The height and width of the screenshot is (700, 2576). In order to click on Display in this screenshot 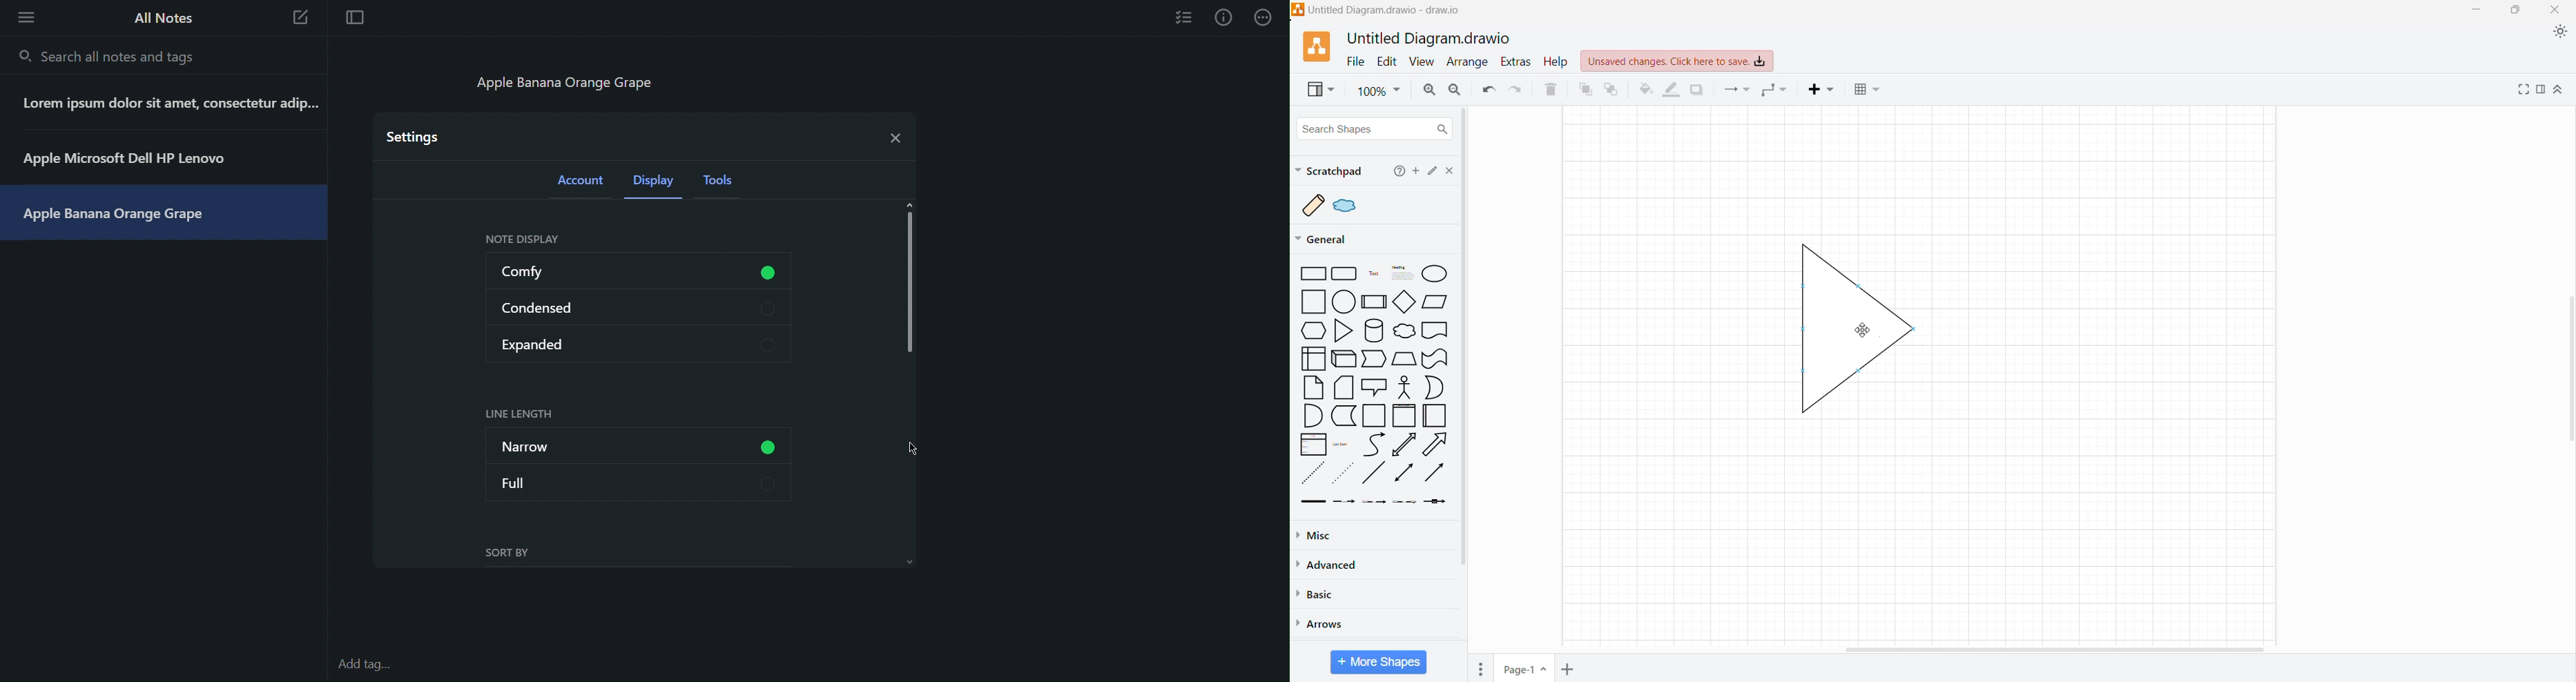, I will do `click(657, 184)`.